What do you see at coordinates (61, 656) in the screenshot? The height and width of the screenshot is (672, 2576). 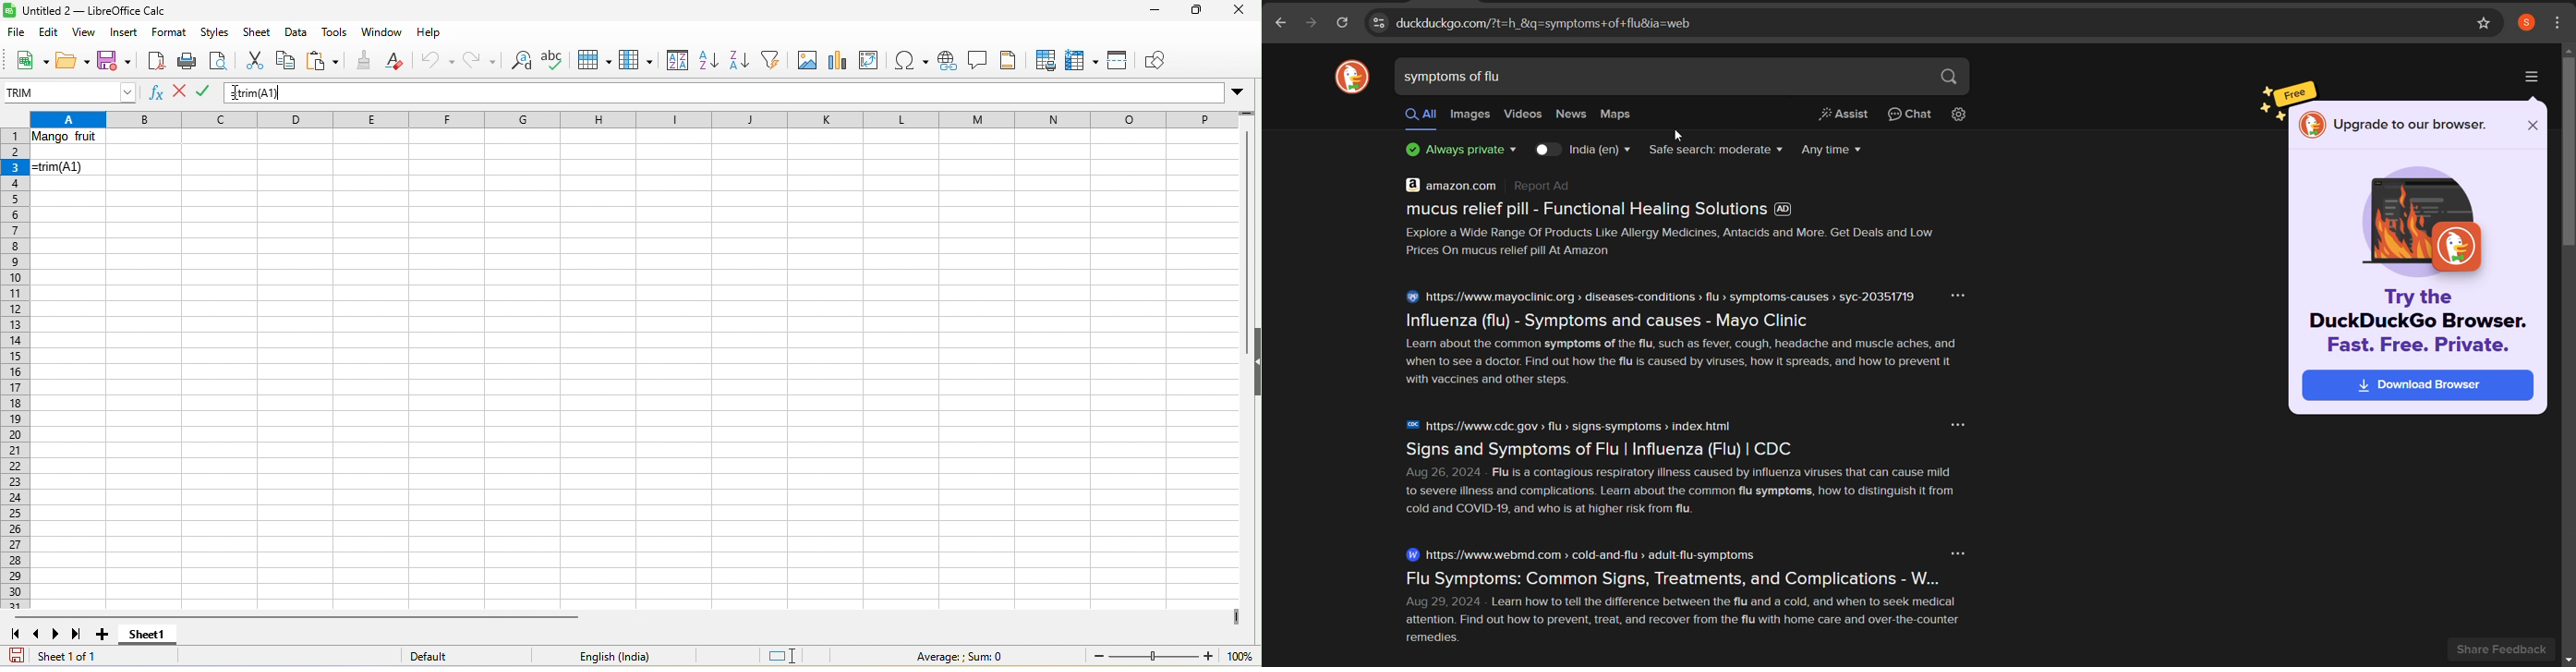 I see `sheet 1 of 1` at bounding box center [61, 656].